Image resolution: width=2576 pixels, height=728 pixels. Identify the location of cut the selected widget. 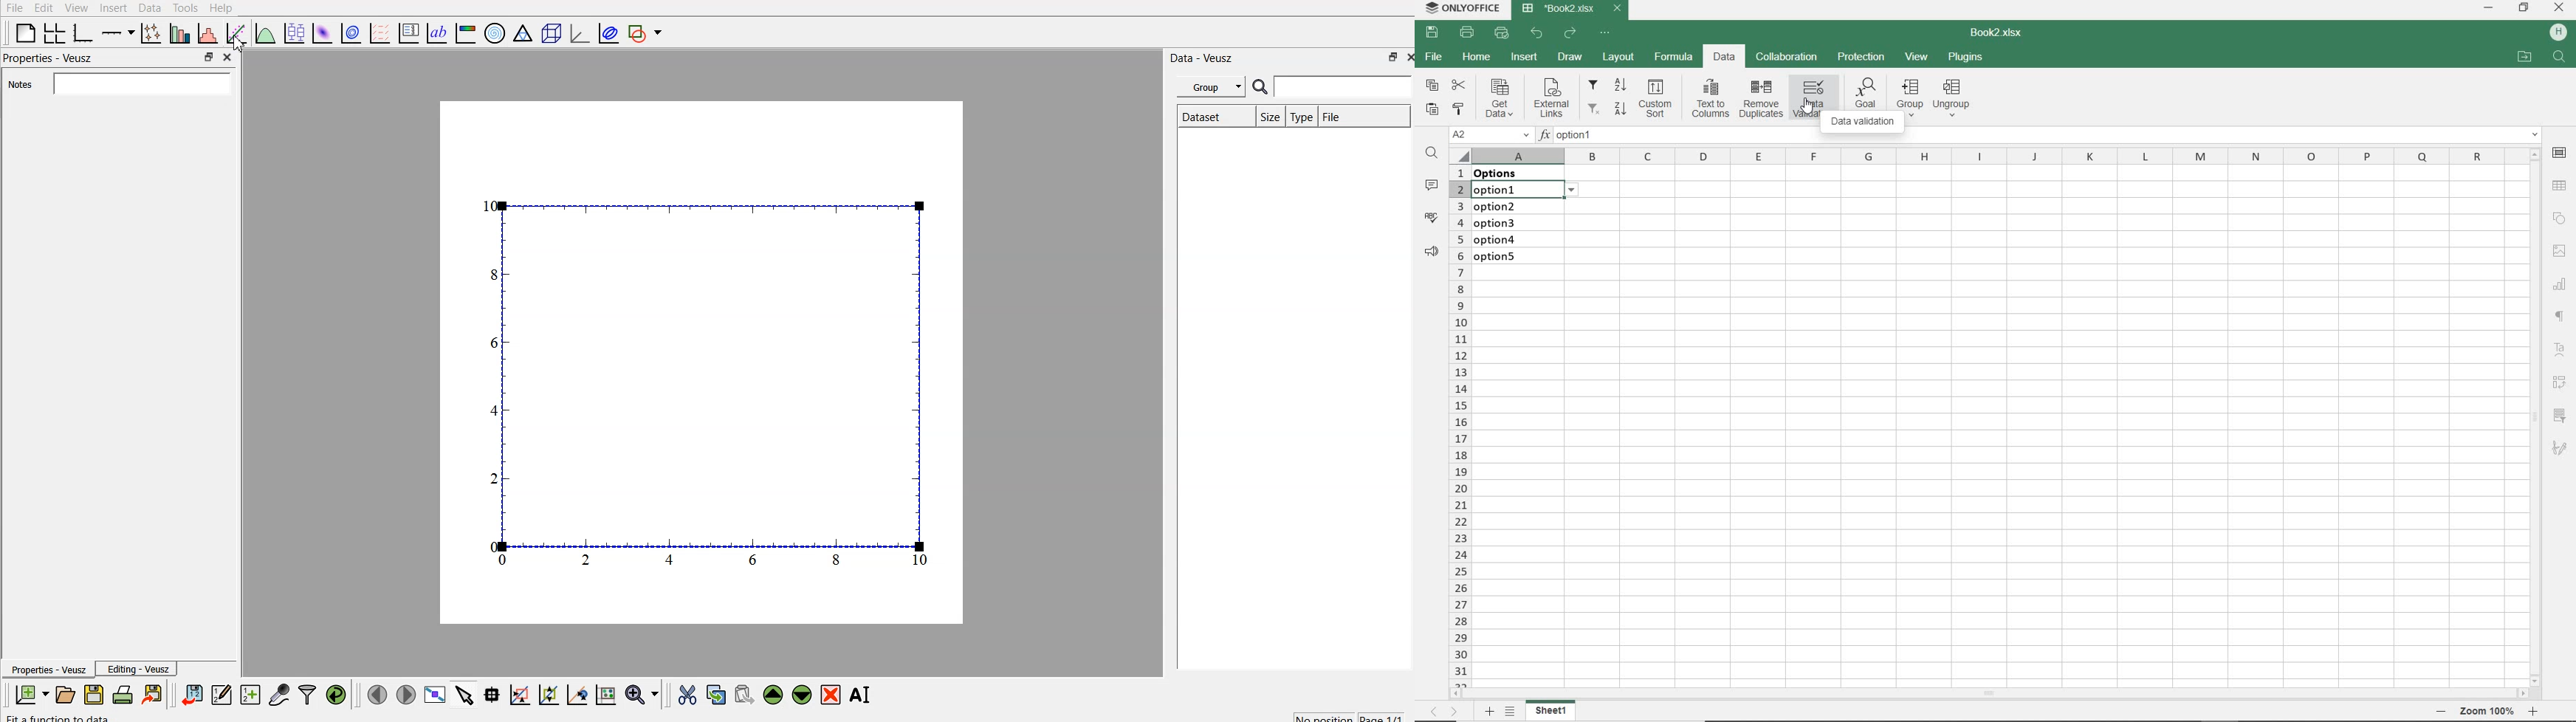
(686, 697).